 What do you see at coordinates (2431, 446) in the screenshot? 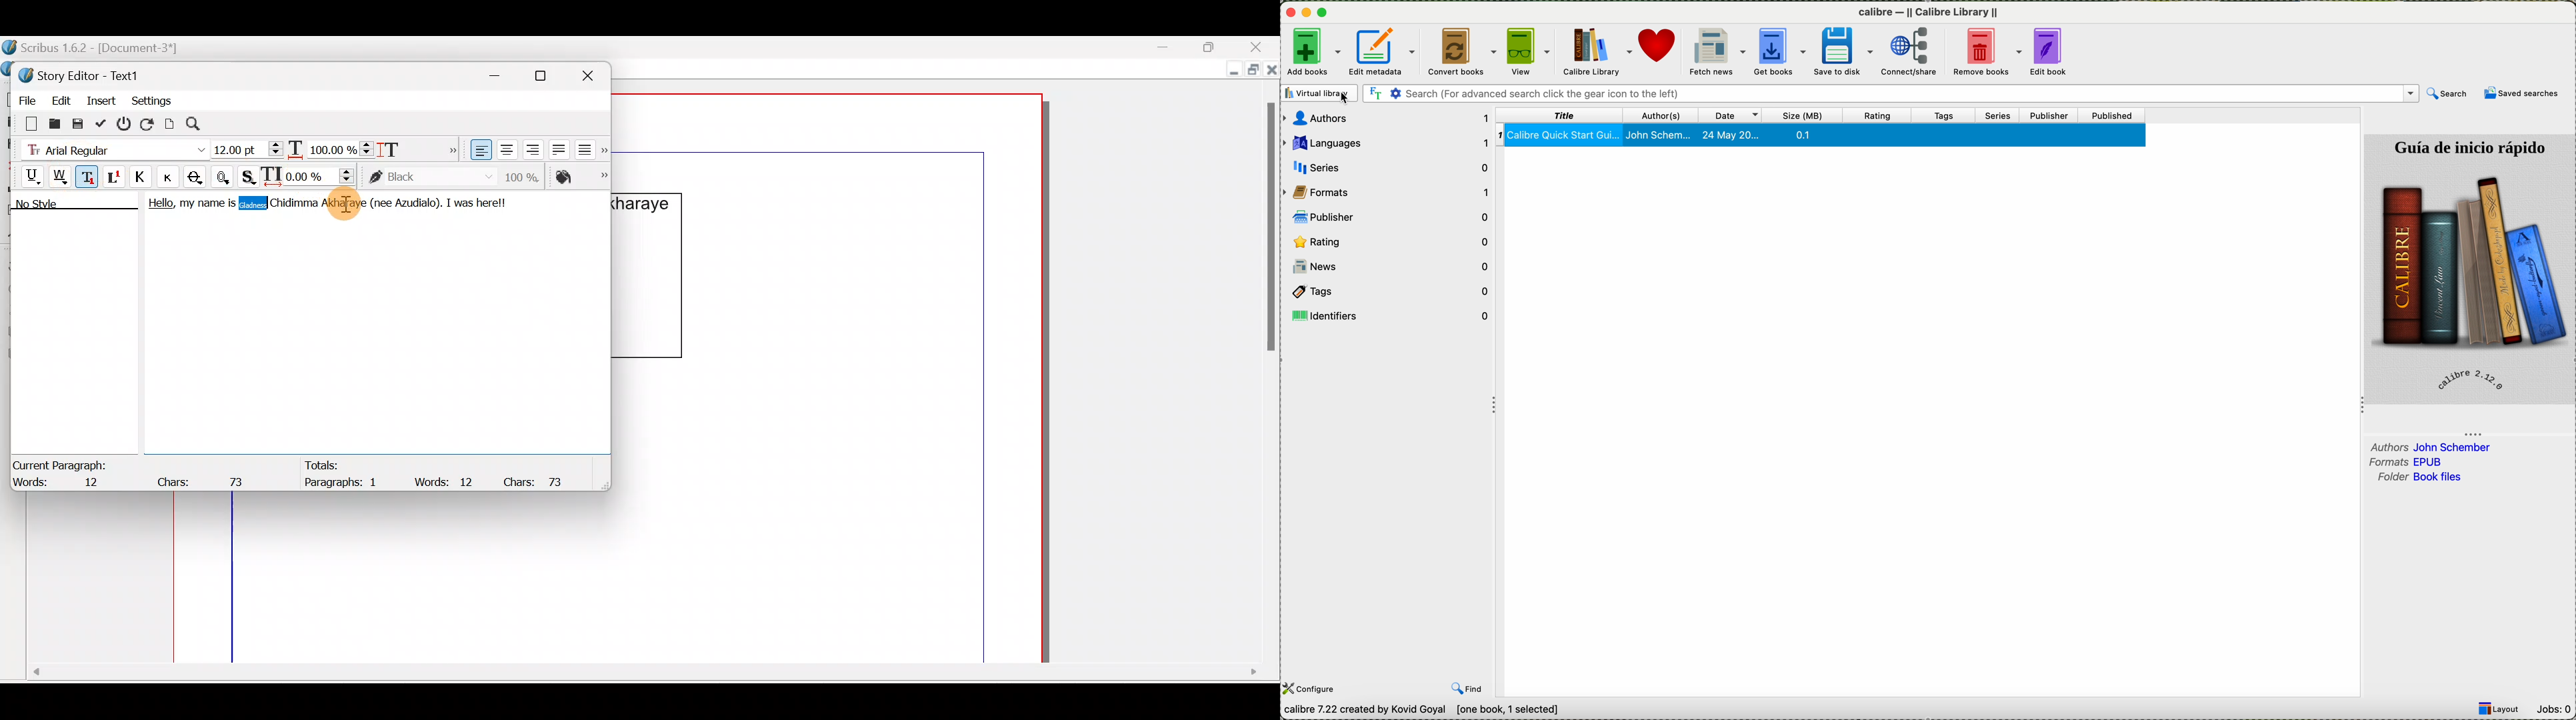
I see `authors ` at bounding box center [2431, 446].